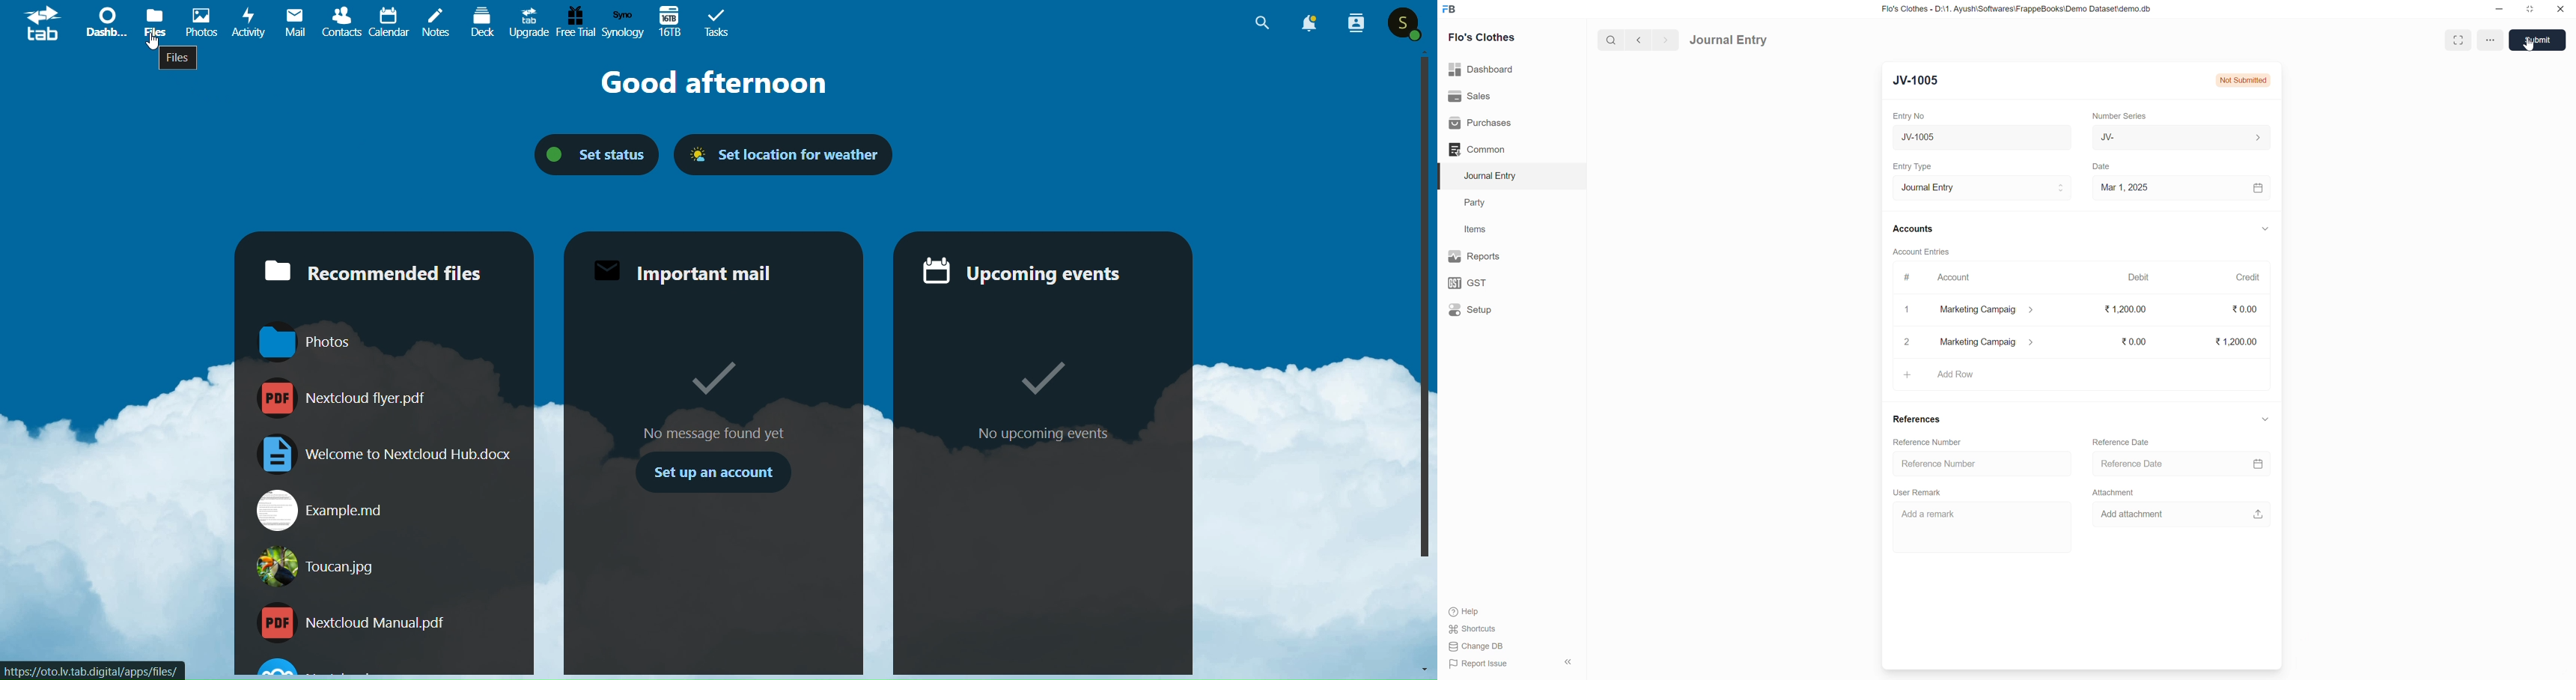  Describe the element at coordinates (249, 23) in the screenshot. I see `activity` at that location.